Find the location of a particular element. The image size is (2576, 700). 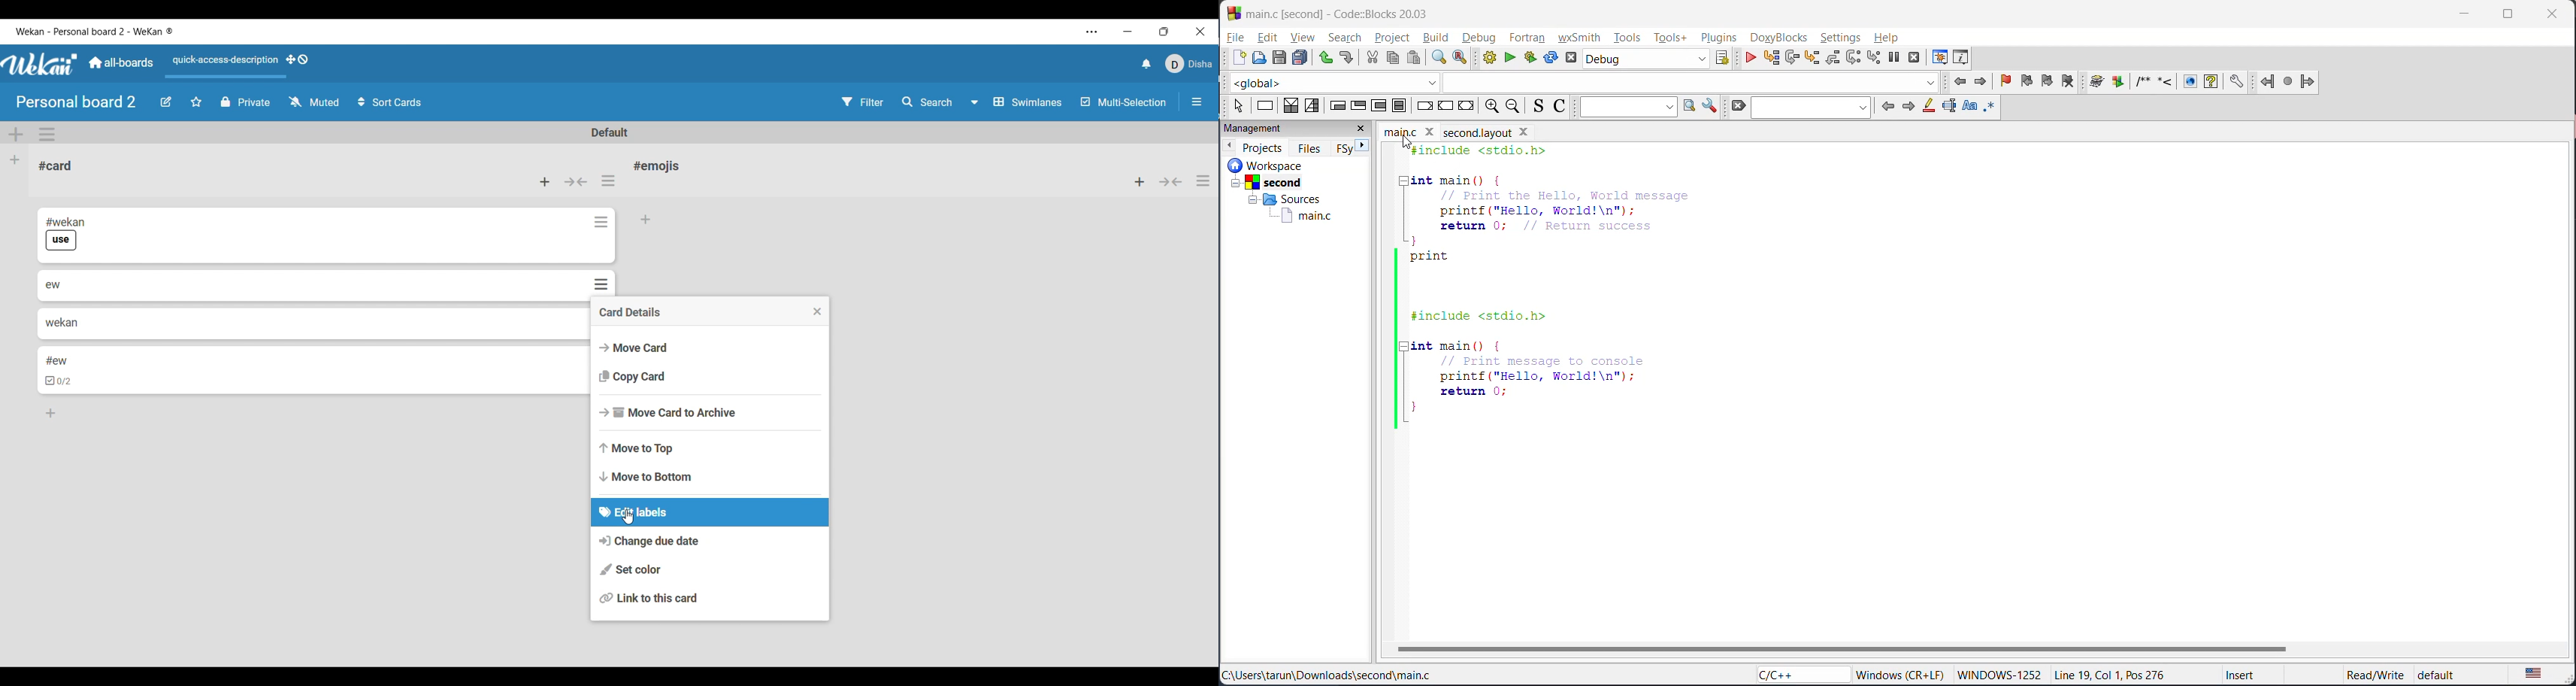

undo is located at coordinates (1325, 59).